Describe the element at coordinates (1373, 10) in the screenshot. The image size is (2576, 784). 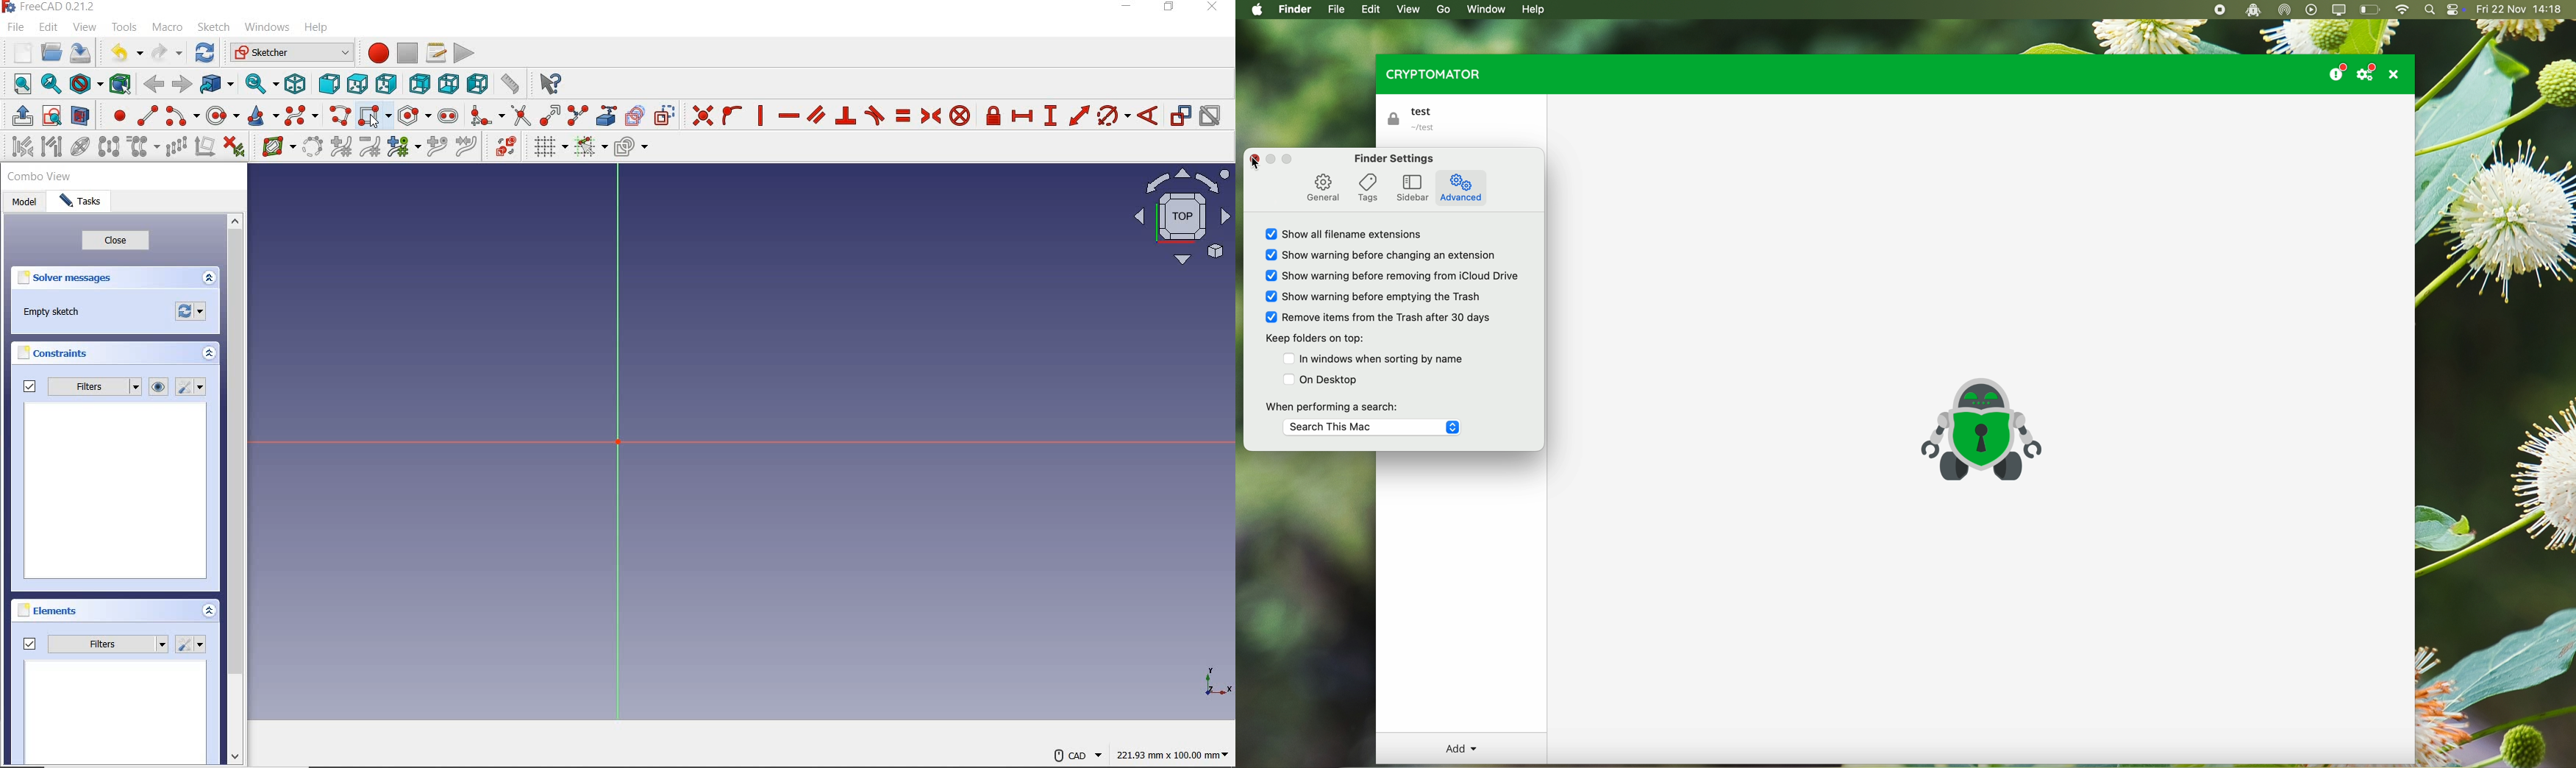
I see `edit` at that location.